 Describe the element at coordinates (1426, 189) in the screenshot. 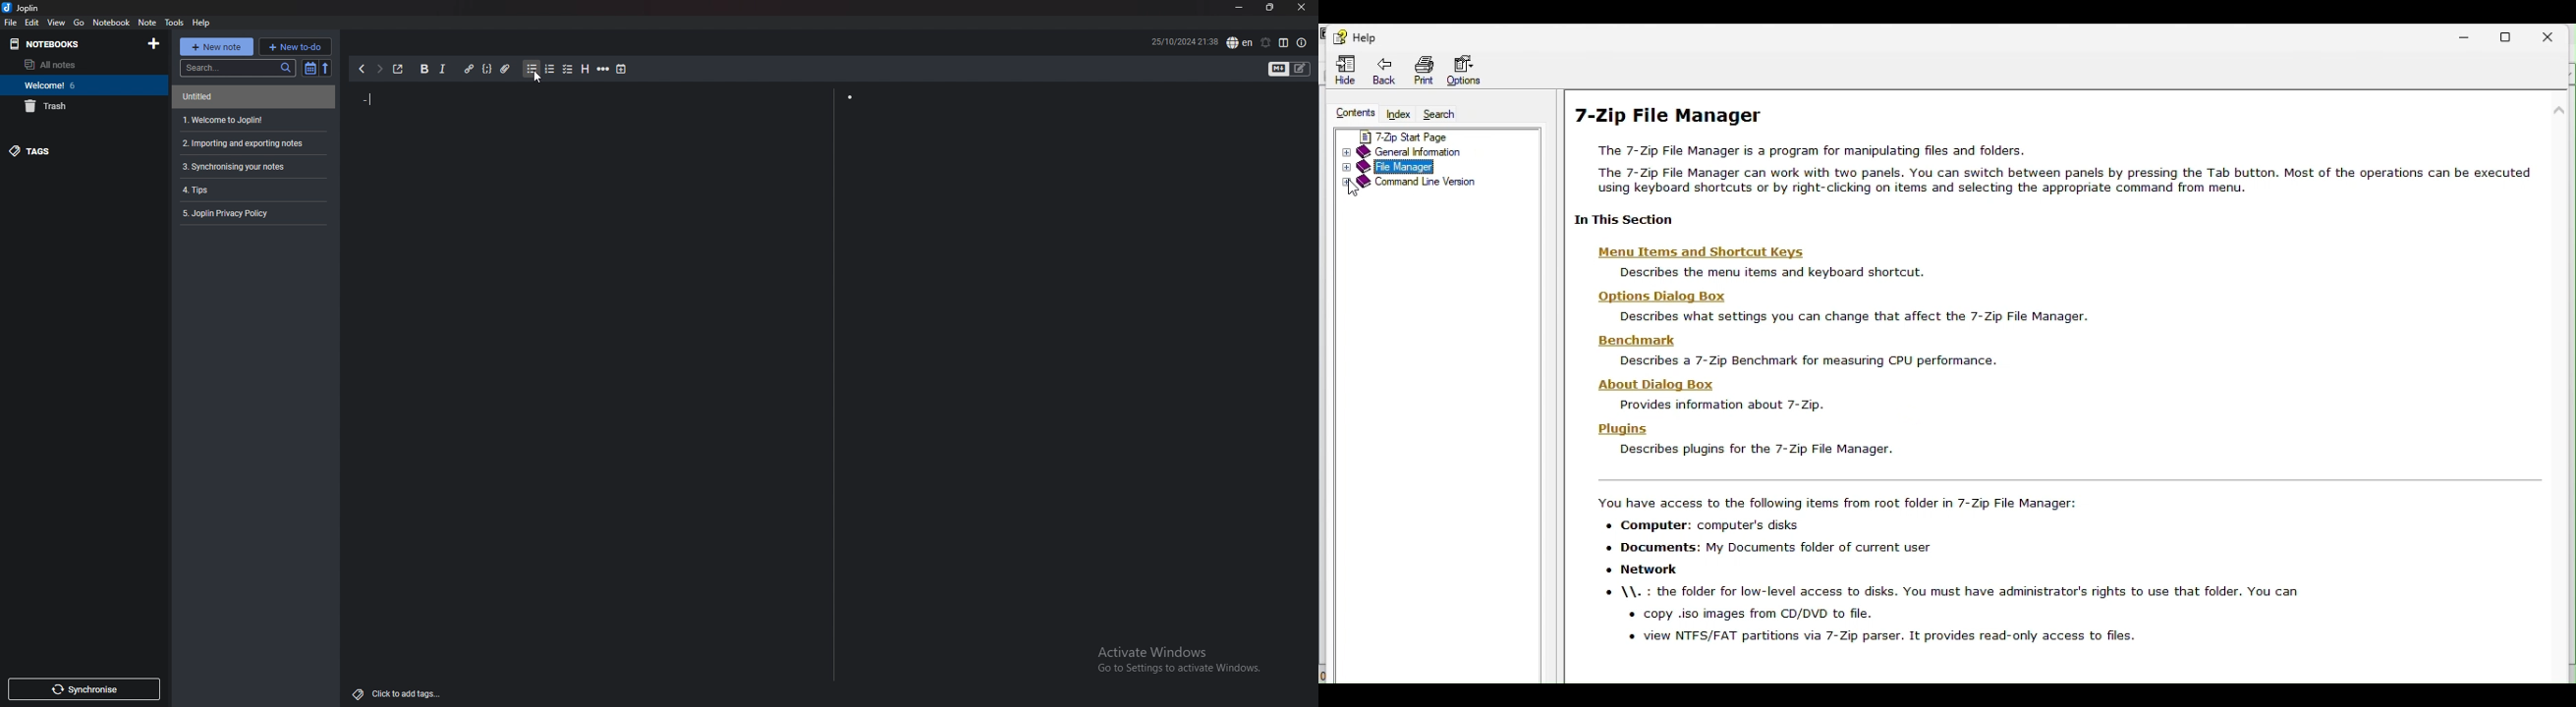

I see `Command line version` at that location.